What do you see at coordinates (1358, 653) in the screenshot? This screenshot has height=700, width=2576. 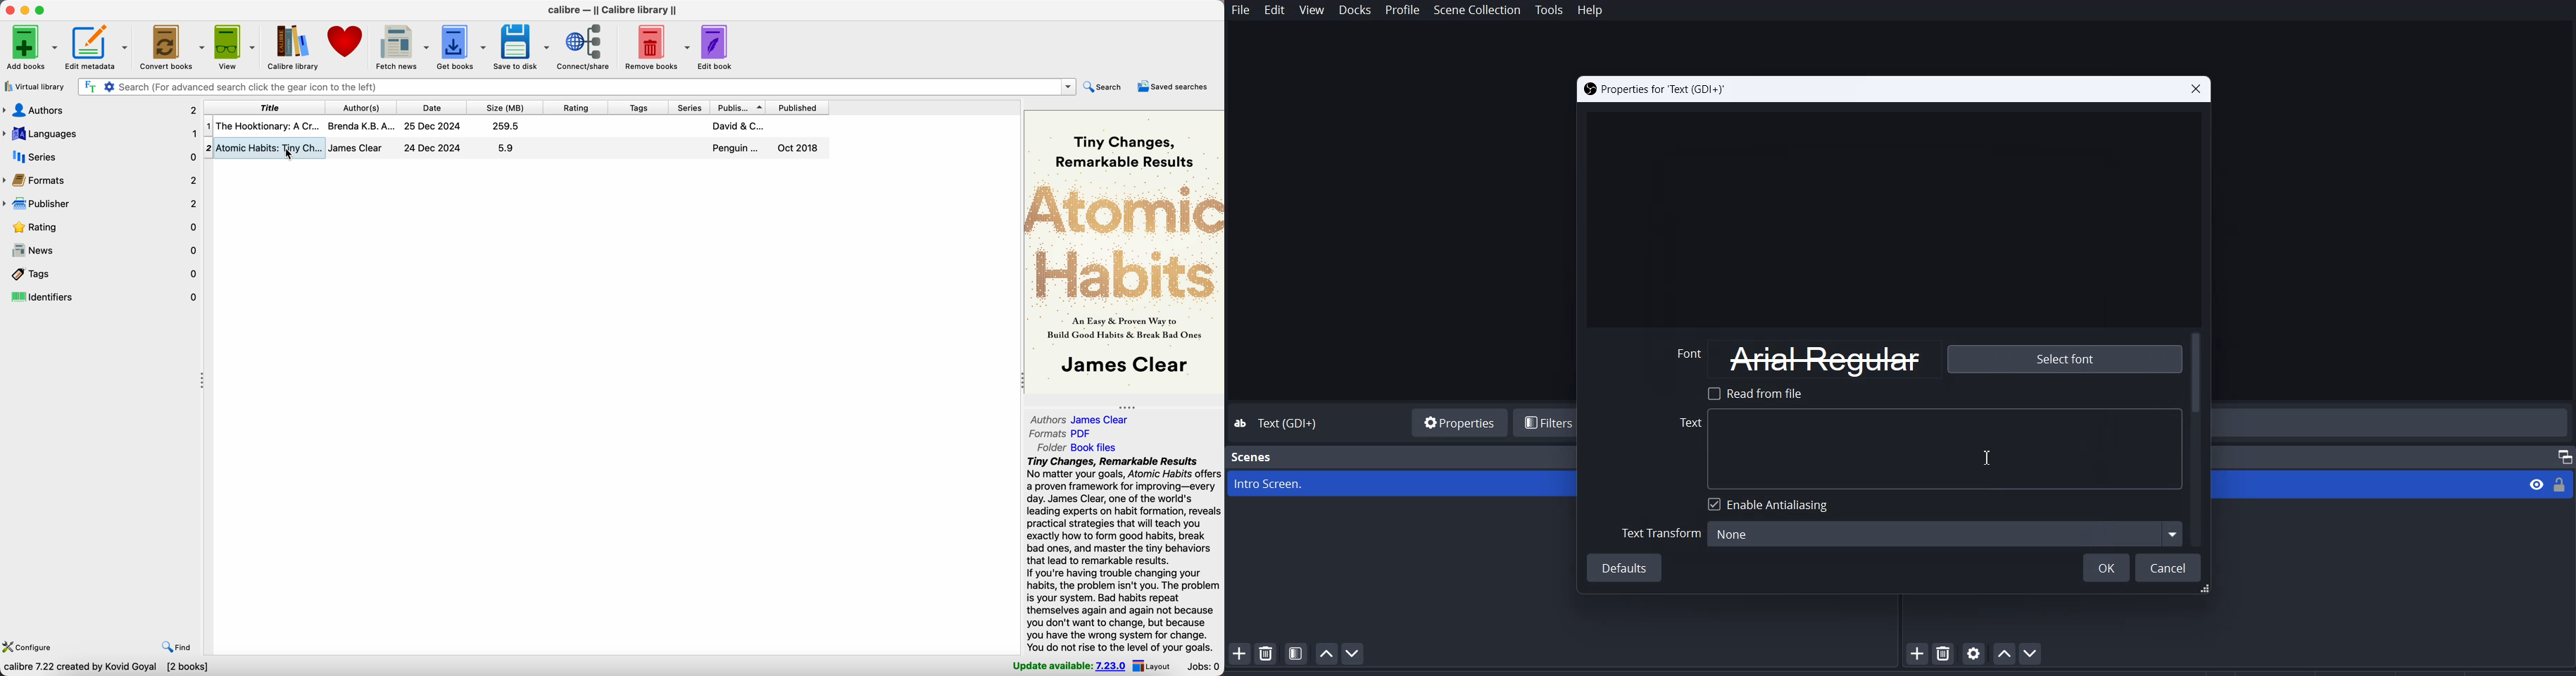 I see `Move scene Down` at bounding box center [1358, 653].